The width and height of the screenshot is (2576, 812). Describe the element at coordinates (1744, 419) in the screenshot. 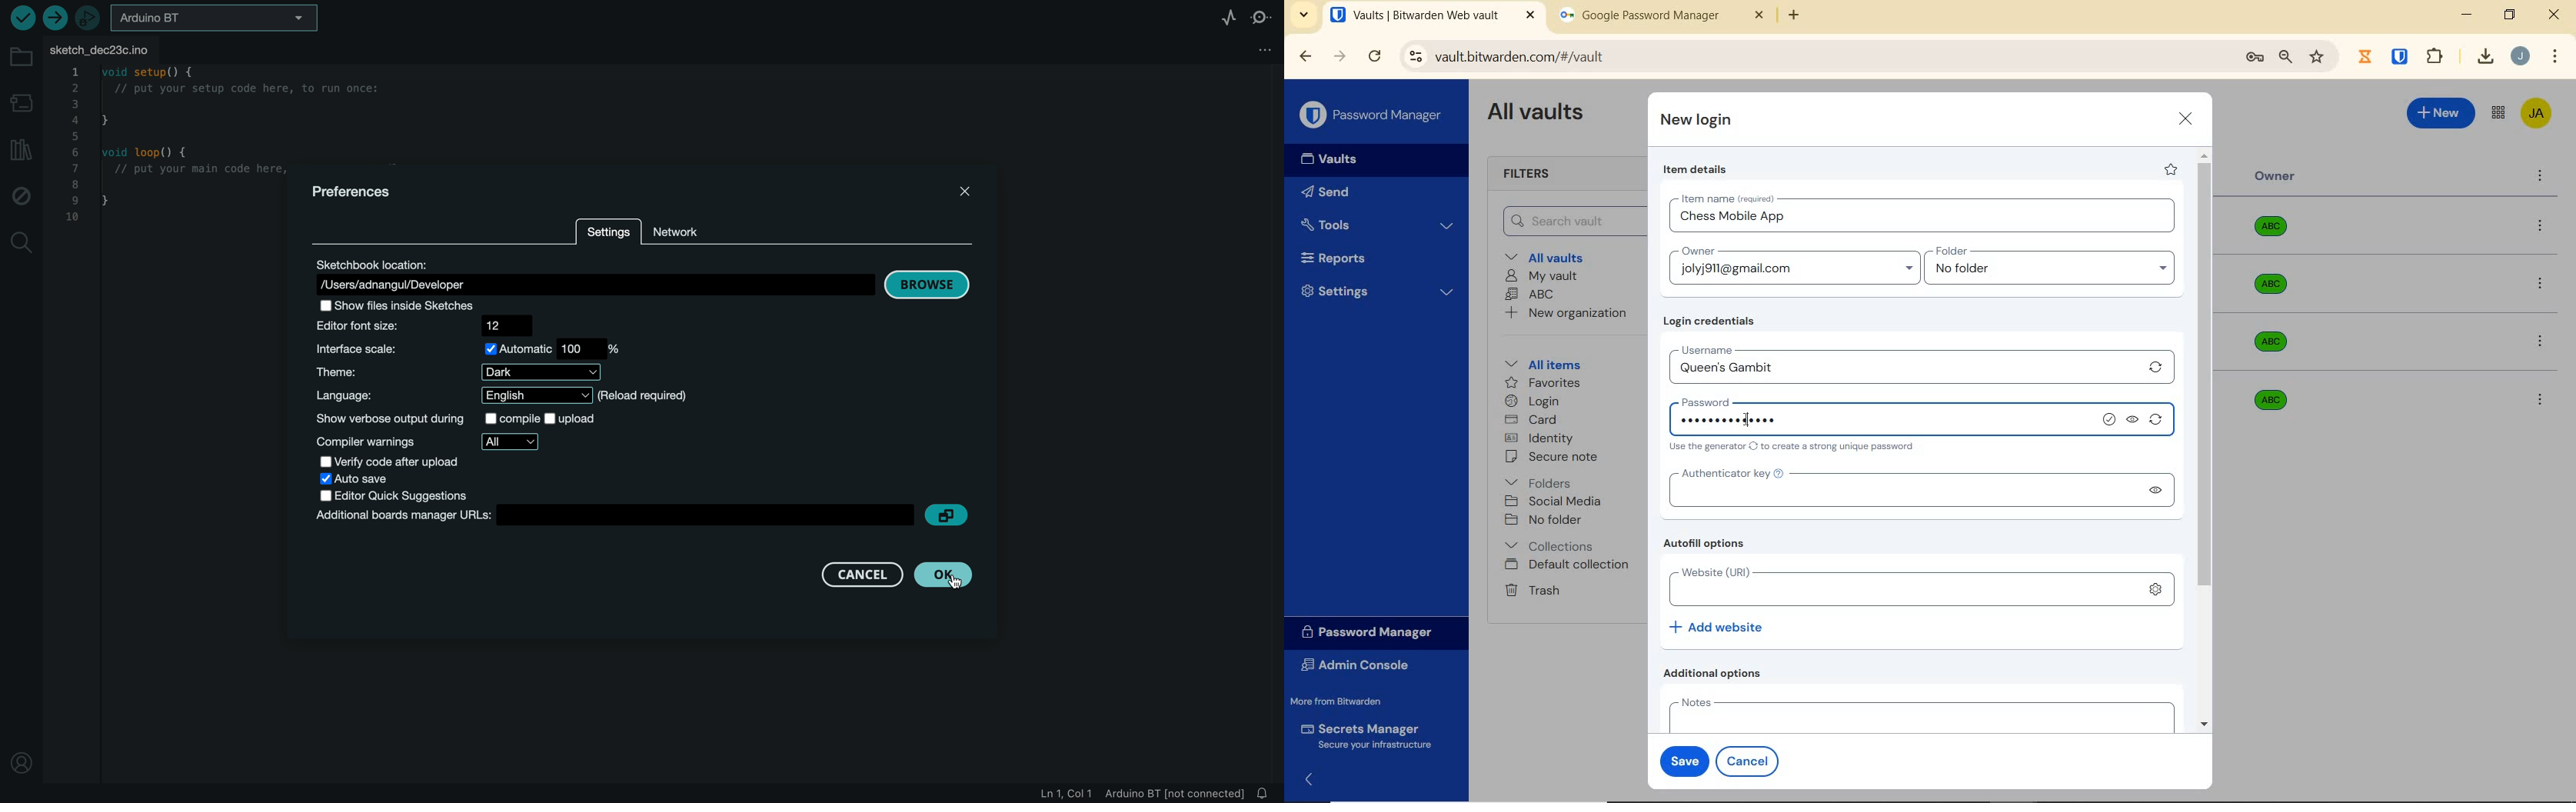

I see `cursor` at that location.